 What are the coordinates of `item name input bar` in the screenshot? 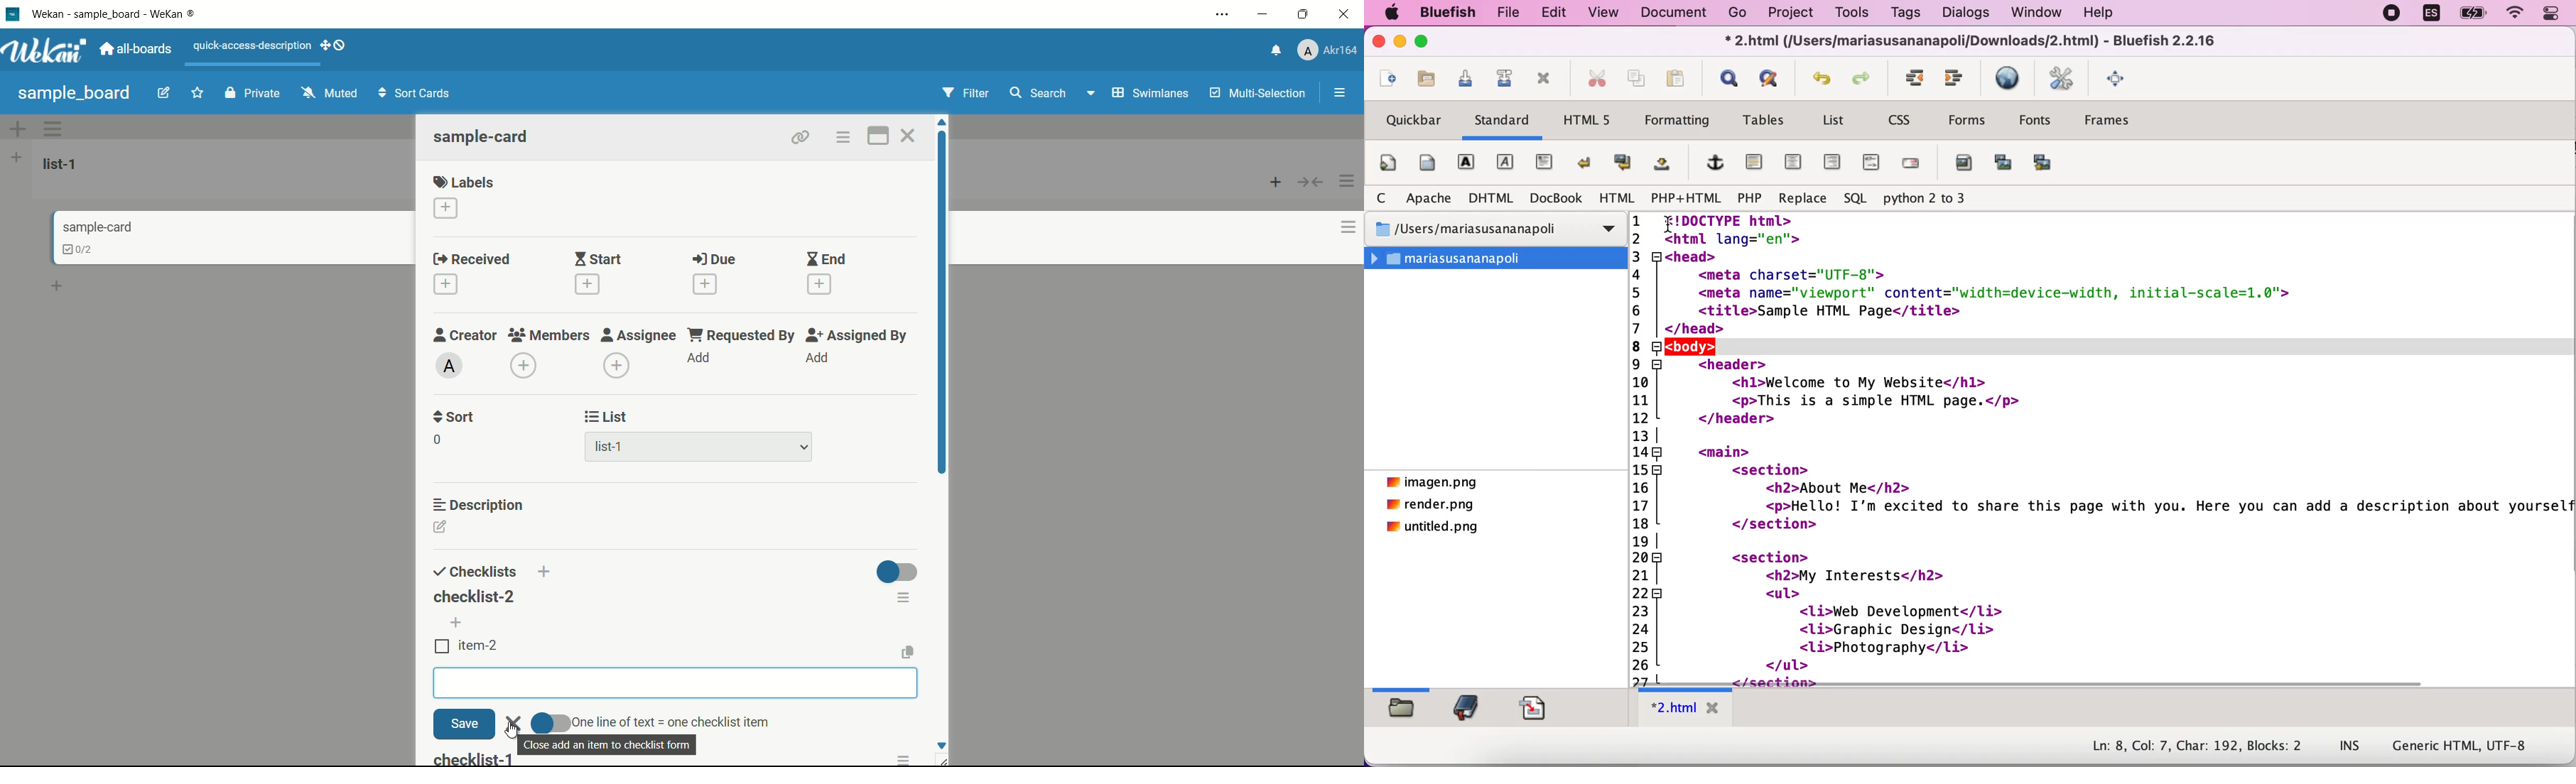 It's located at (676, 683).